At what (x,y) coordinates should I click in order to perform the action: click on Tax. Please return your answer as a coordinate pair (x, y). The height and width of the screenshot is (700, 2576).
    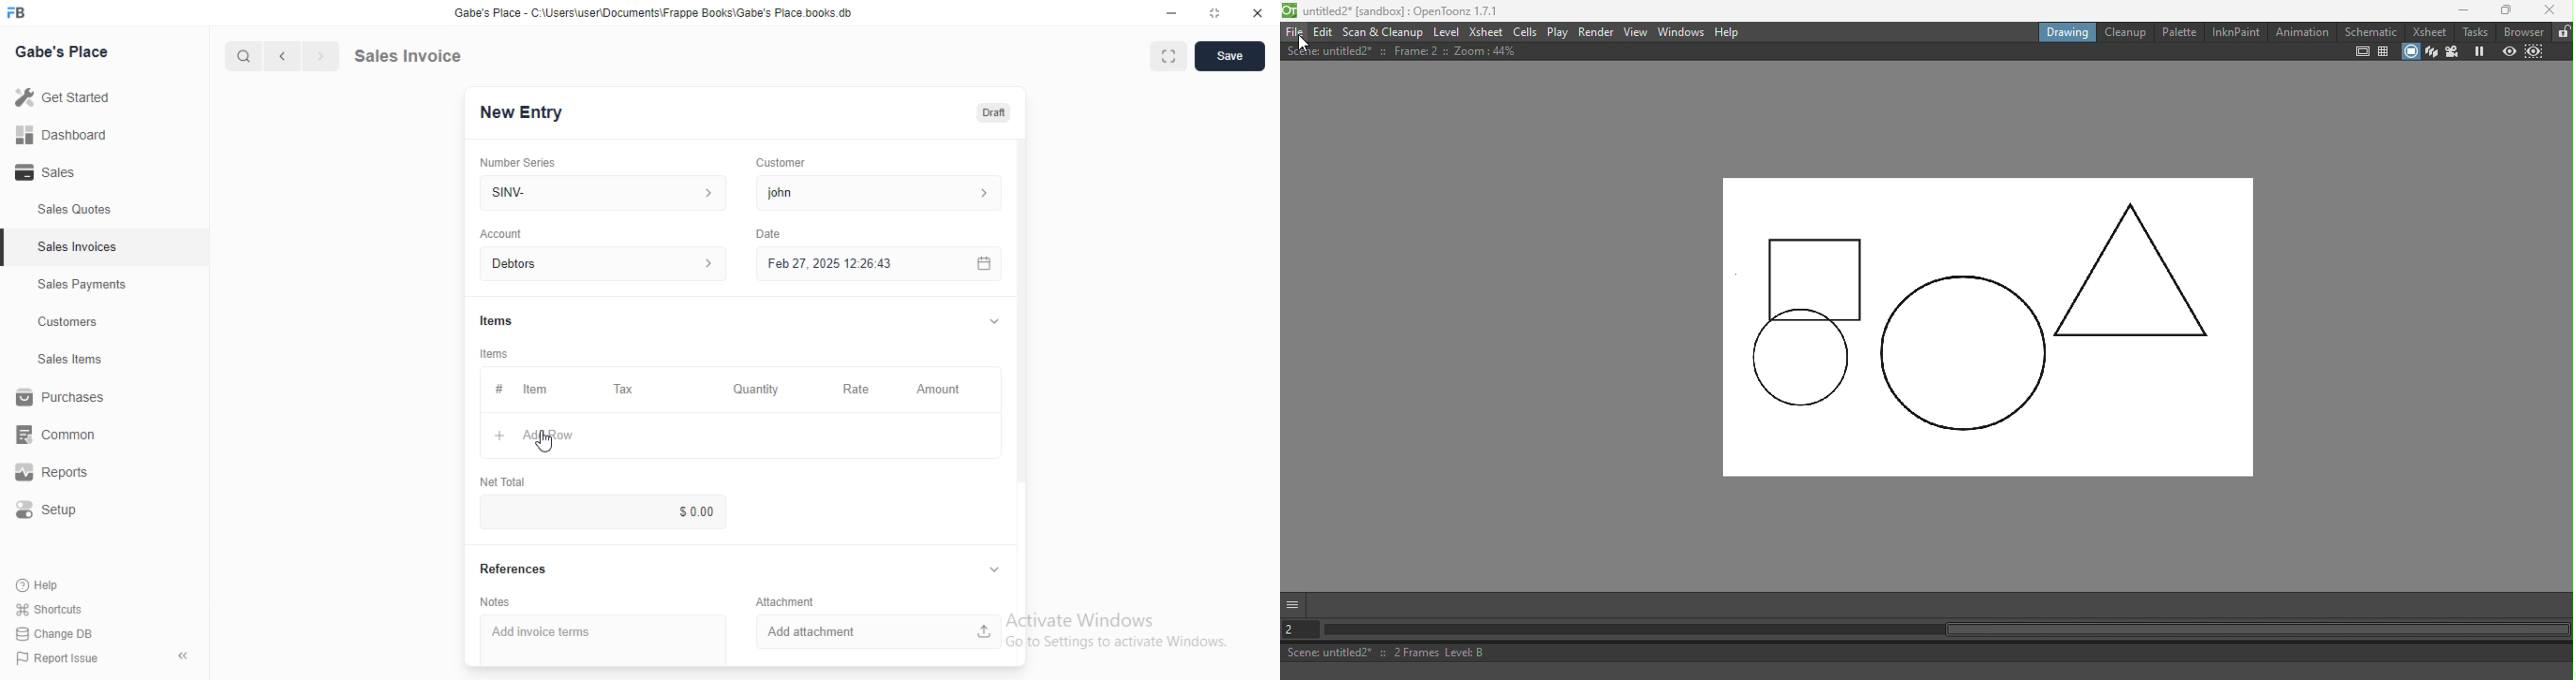
    Looking at the image, I should click on (628, 388).